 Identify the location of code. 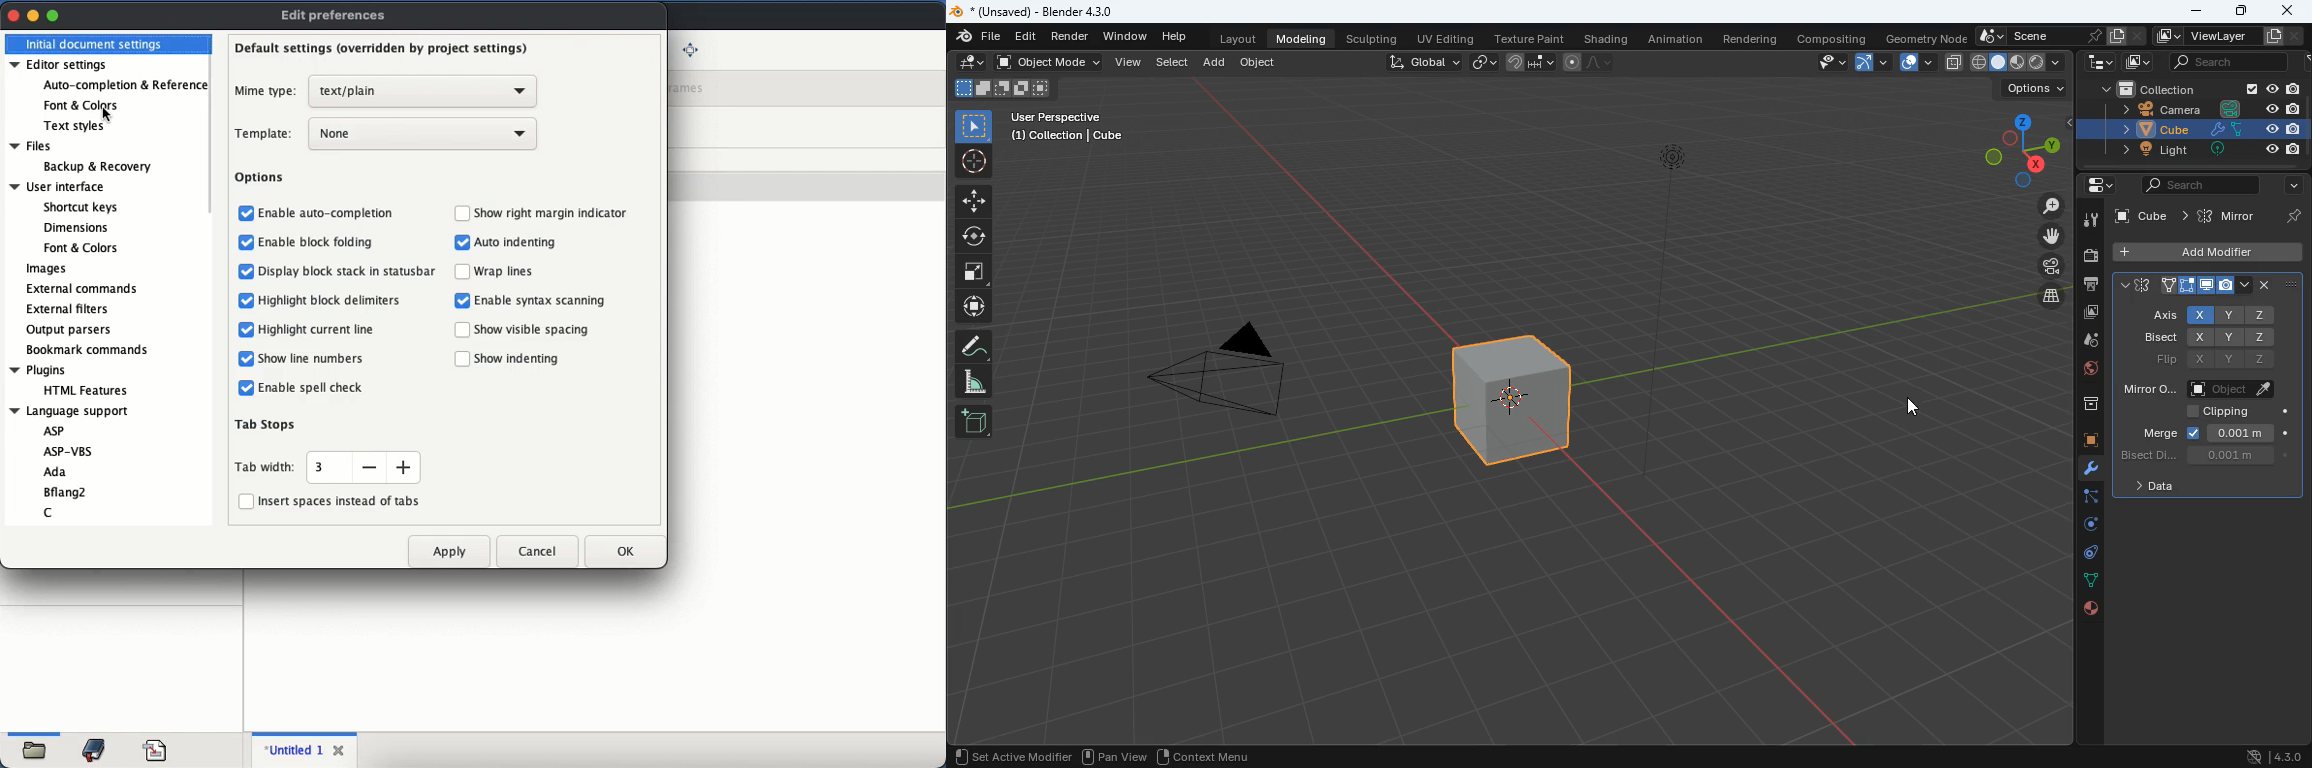
(155, 748).